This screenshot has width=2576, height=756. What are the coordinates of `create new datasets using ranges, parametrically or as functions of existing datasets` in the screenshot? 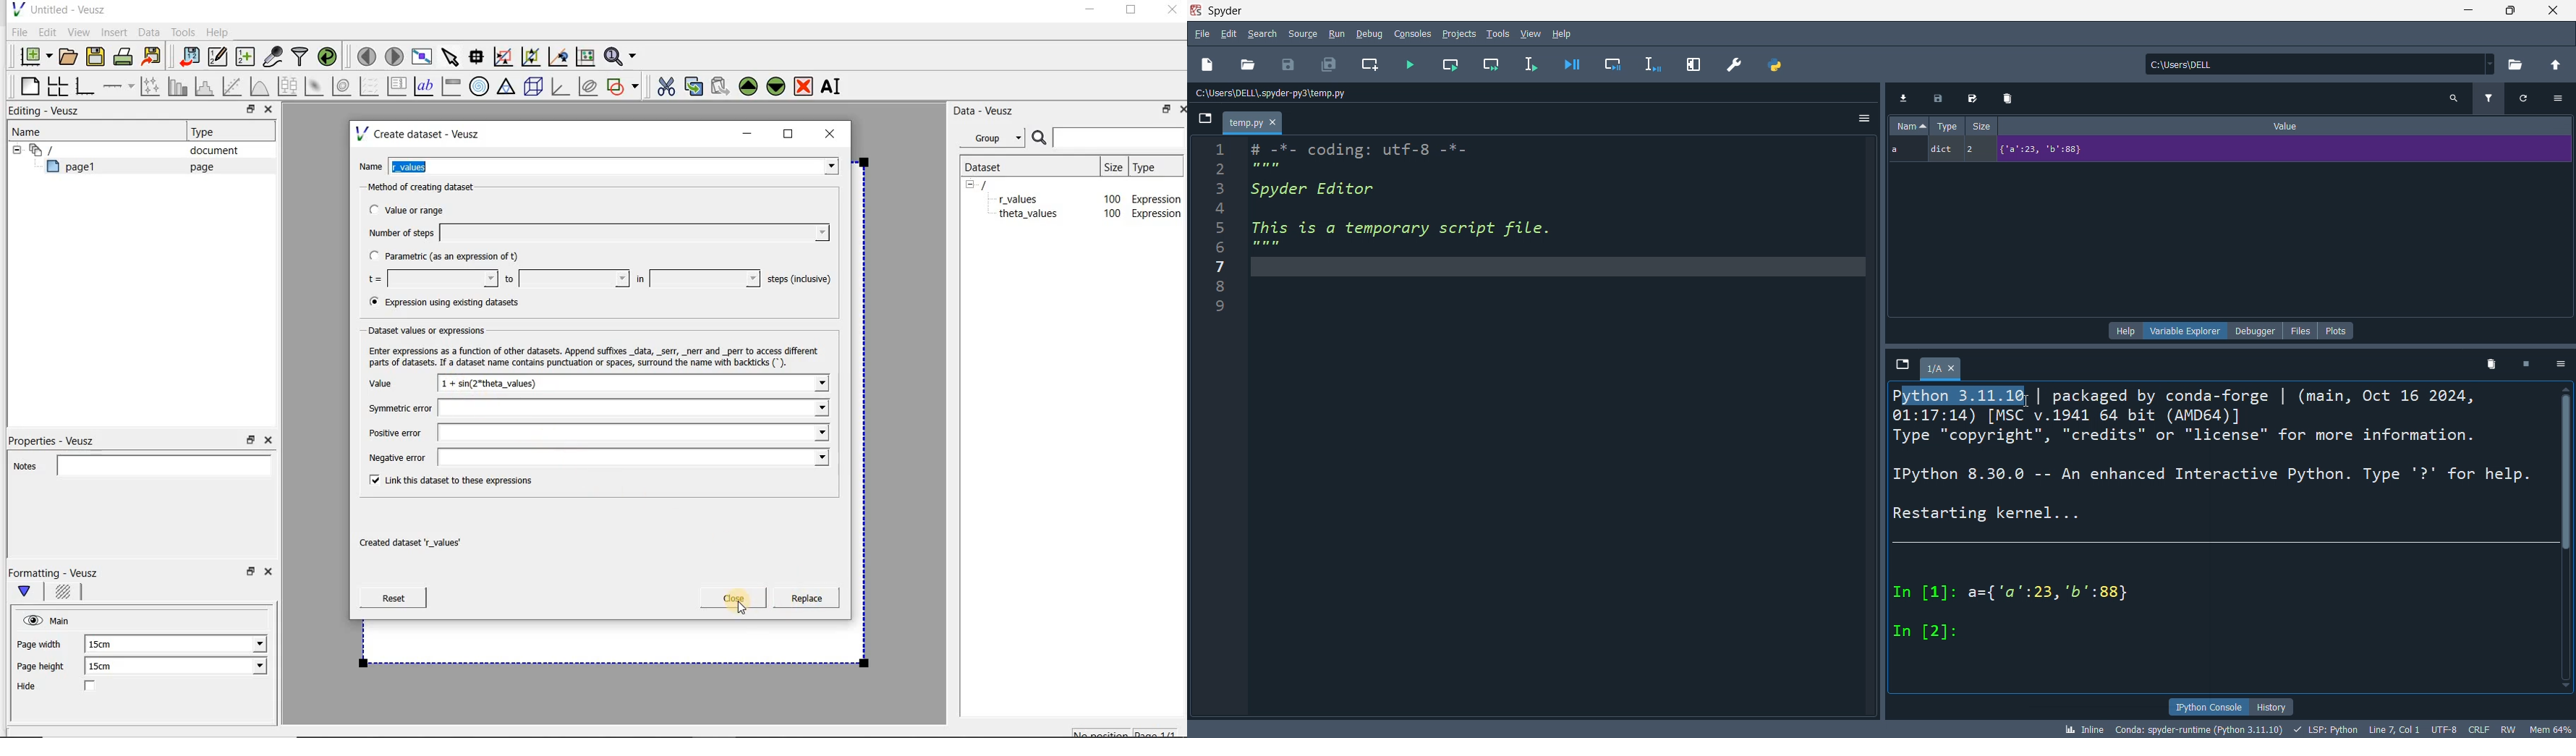 It's located at (246, 57).